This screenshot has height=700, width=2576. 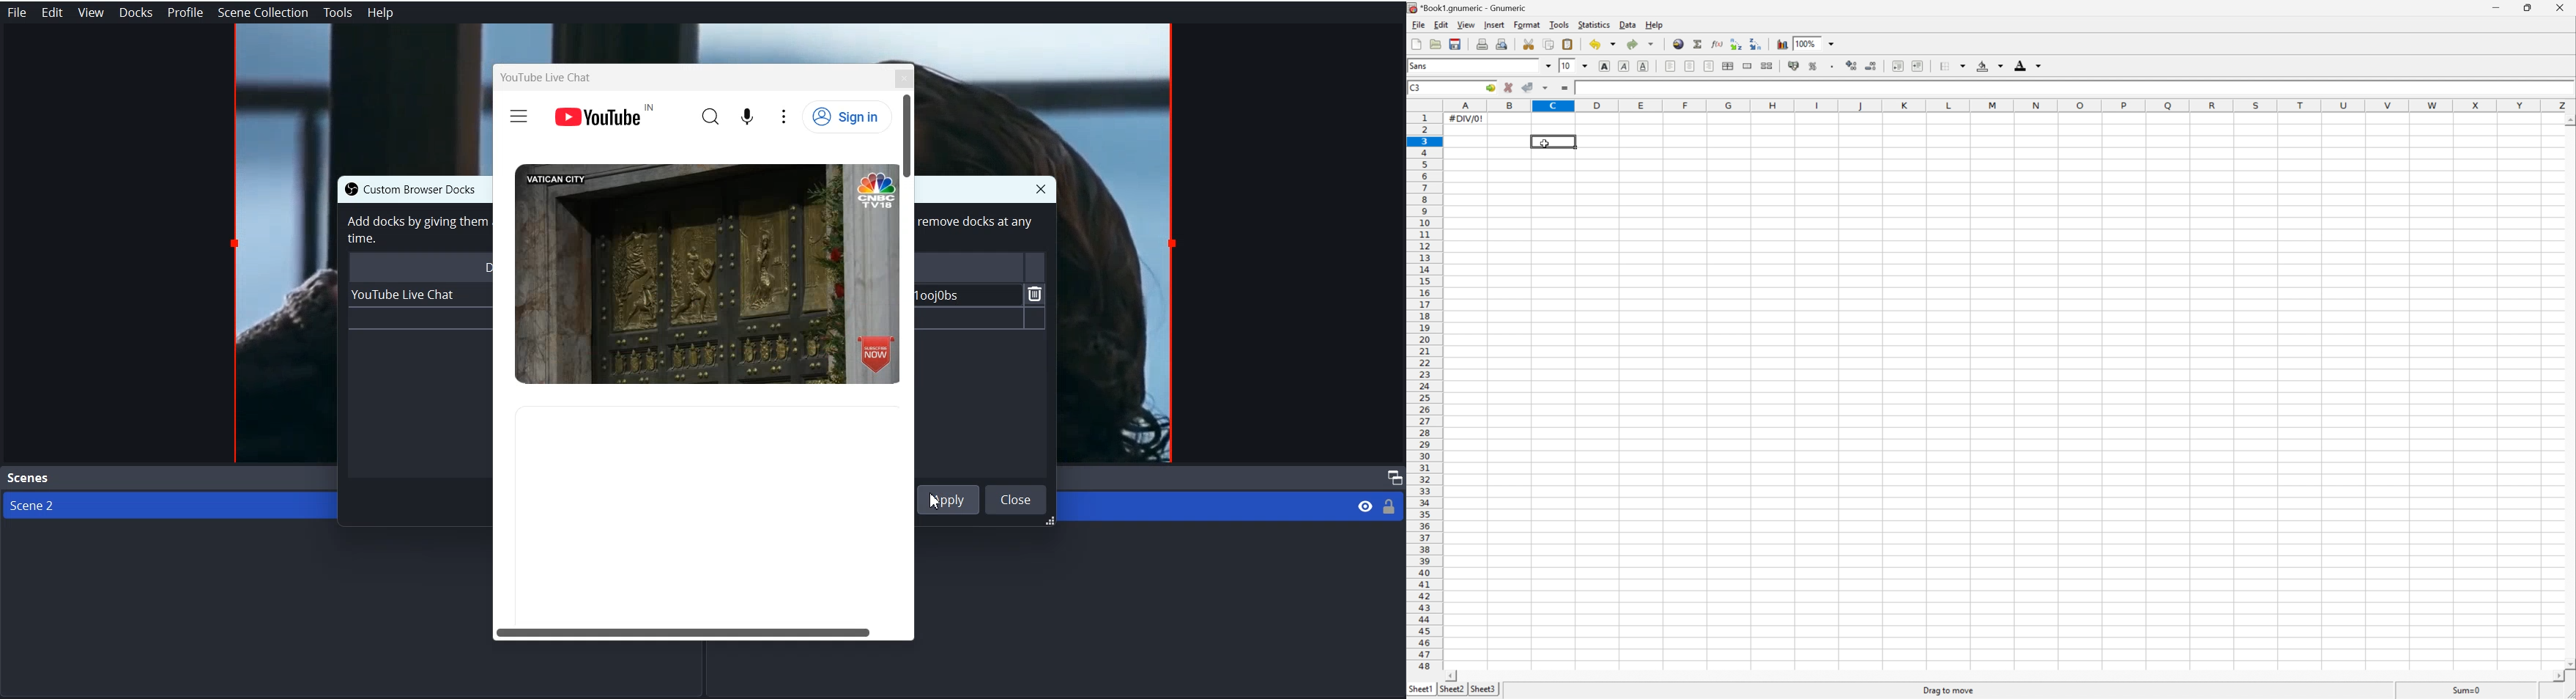 I want to click on Delete icon, so click(x=1036, y=294).